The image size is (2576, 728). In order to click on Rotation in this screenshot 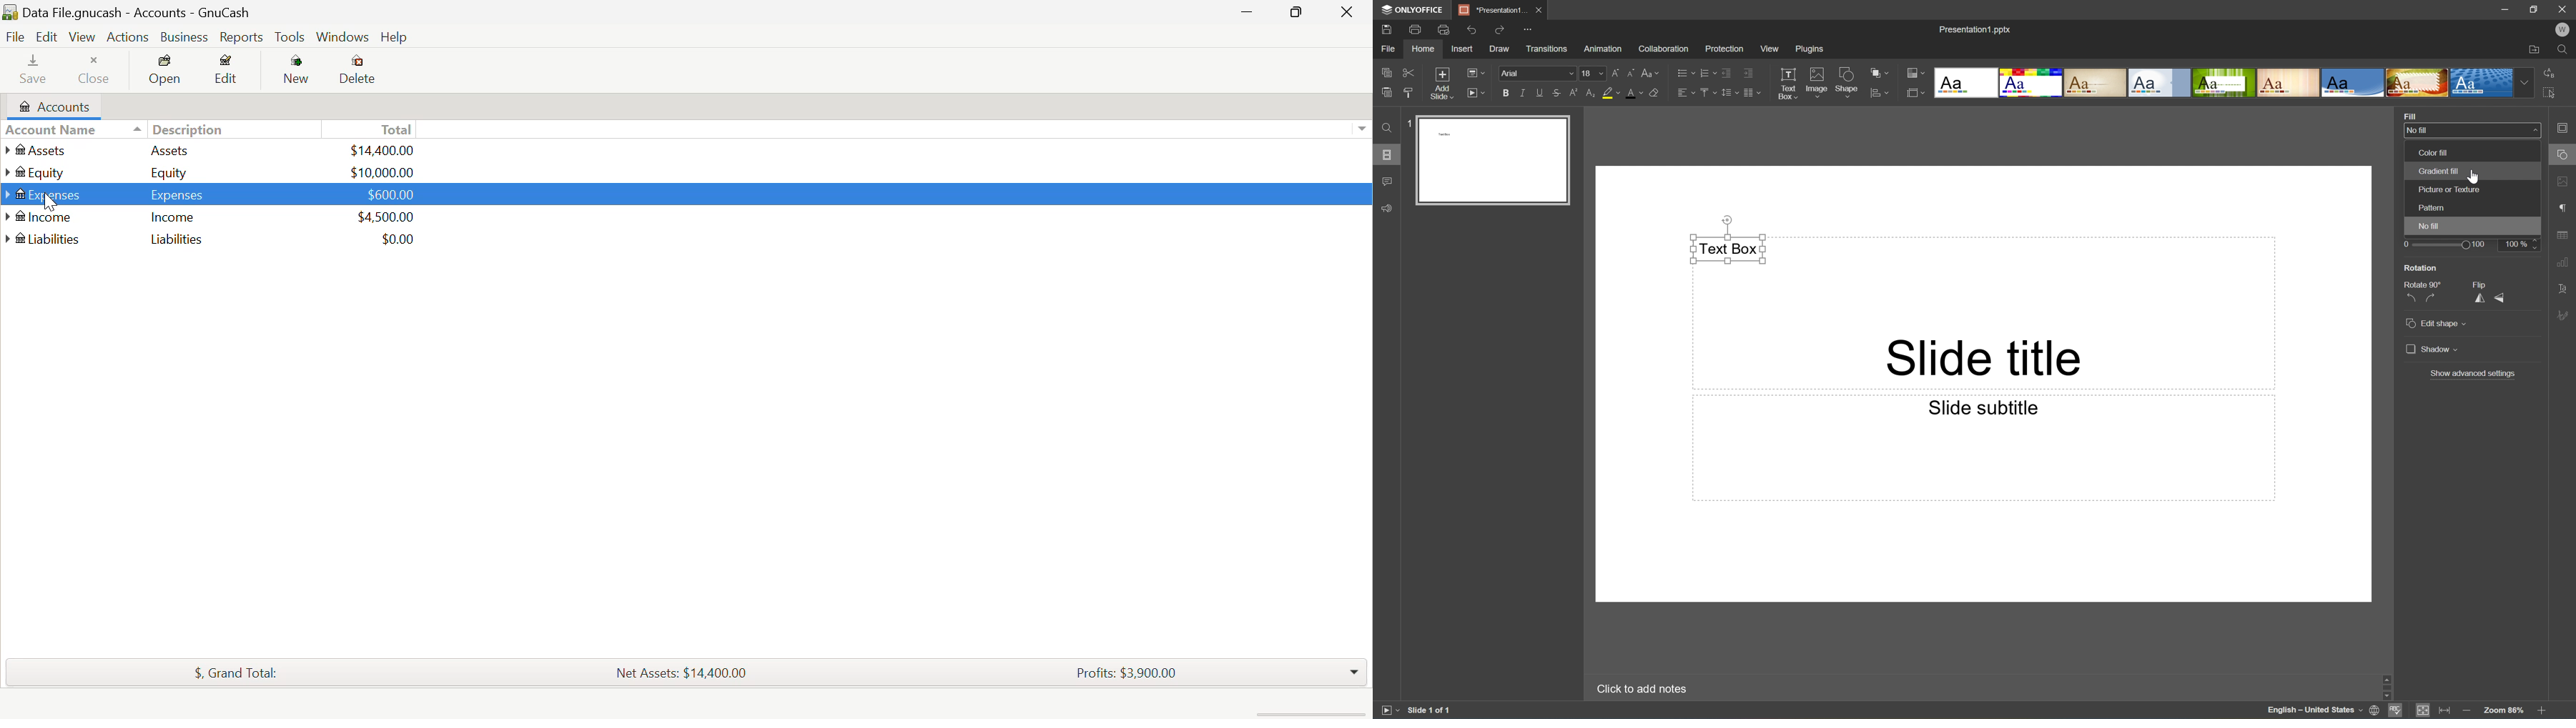, I will do `click(2423, 267)`.